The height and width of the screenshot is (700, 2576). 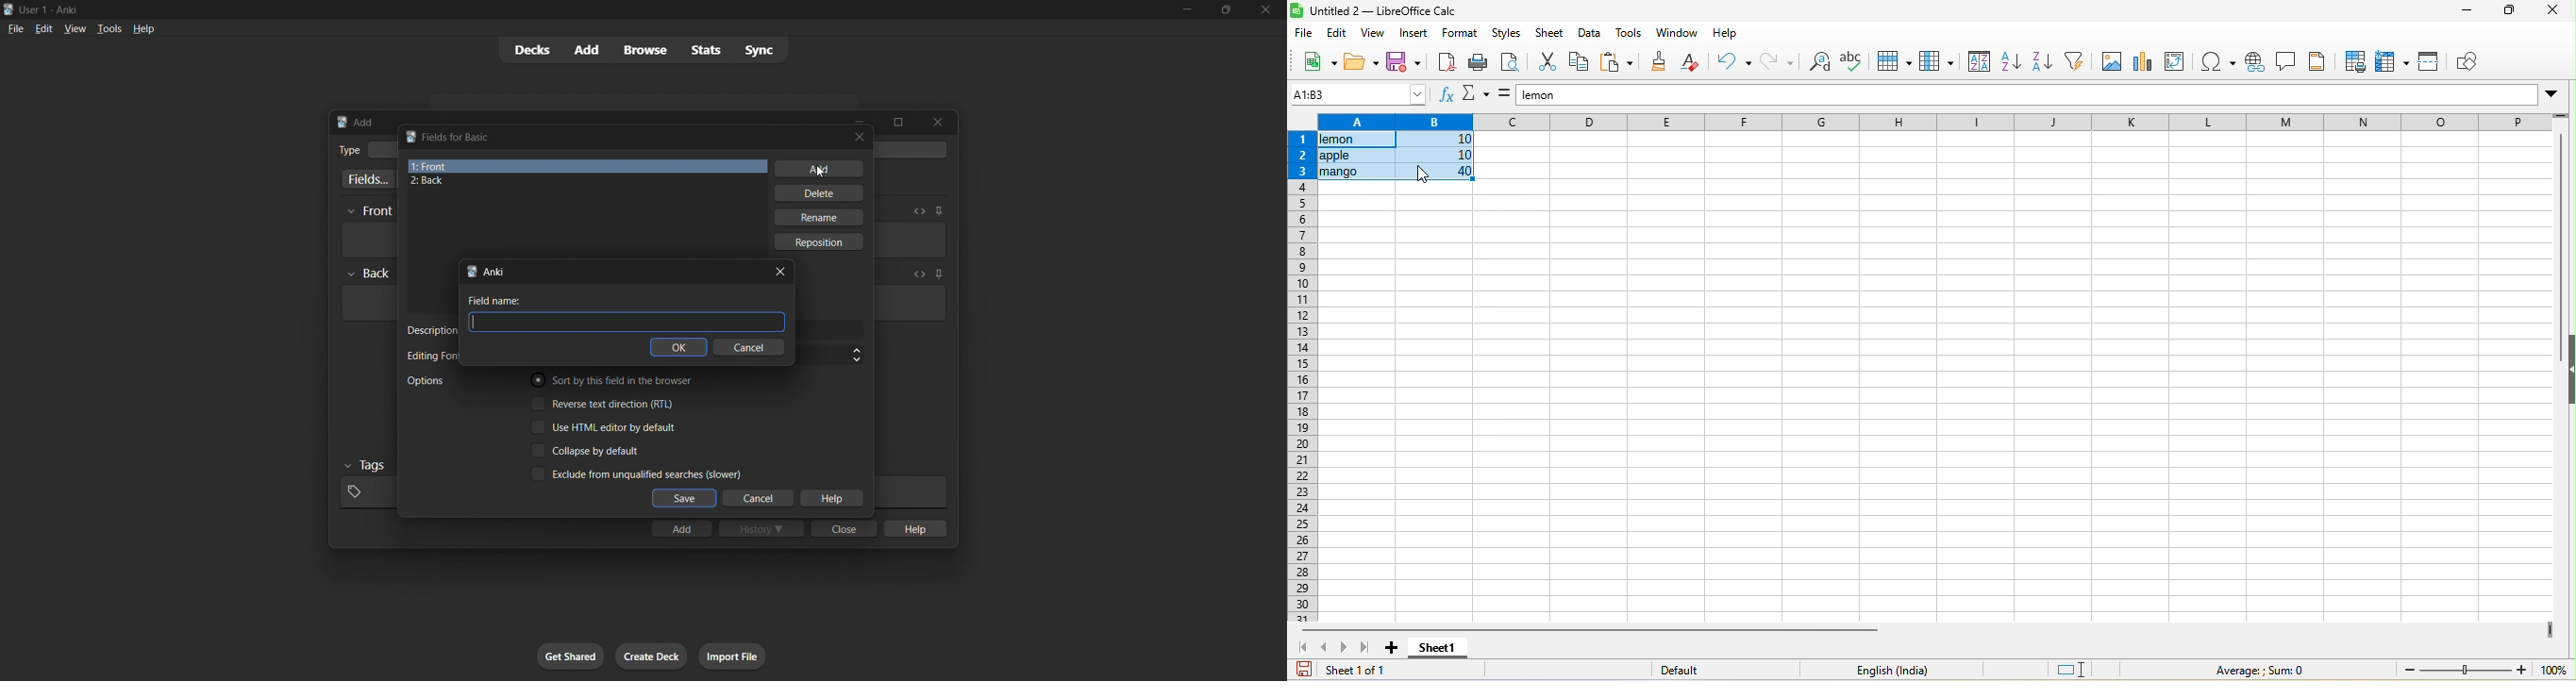 I want to click on create deck, so click(x=652, y=656).